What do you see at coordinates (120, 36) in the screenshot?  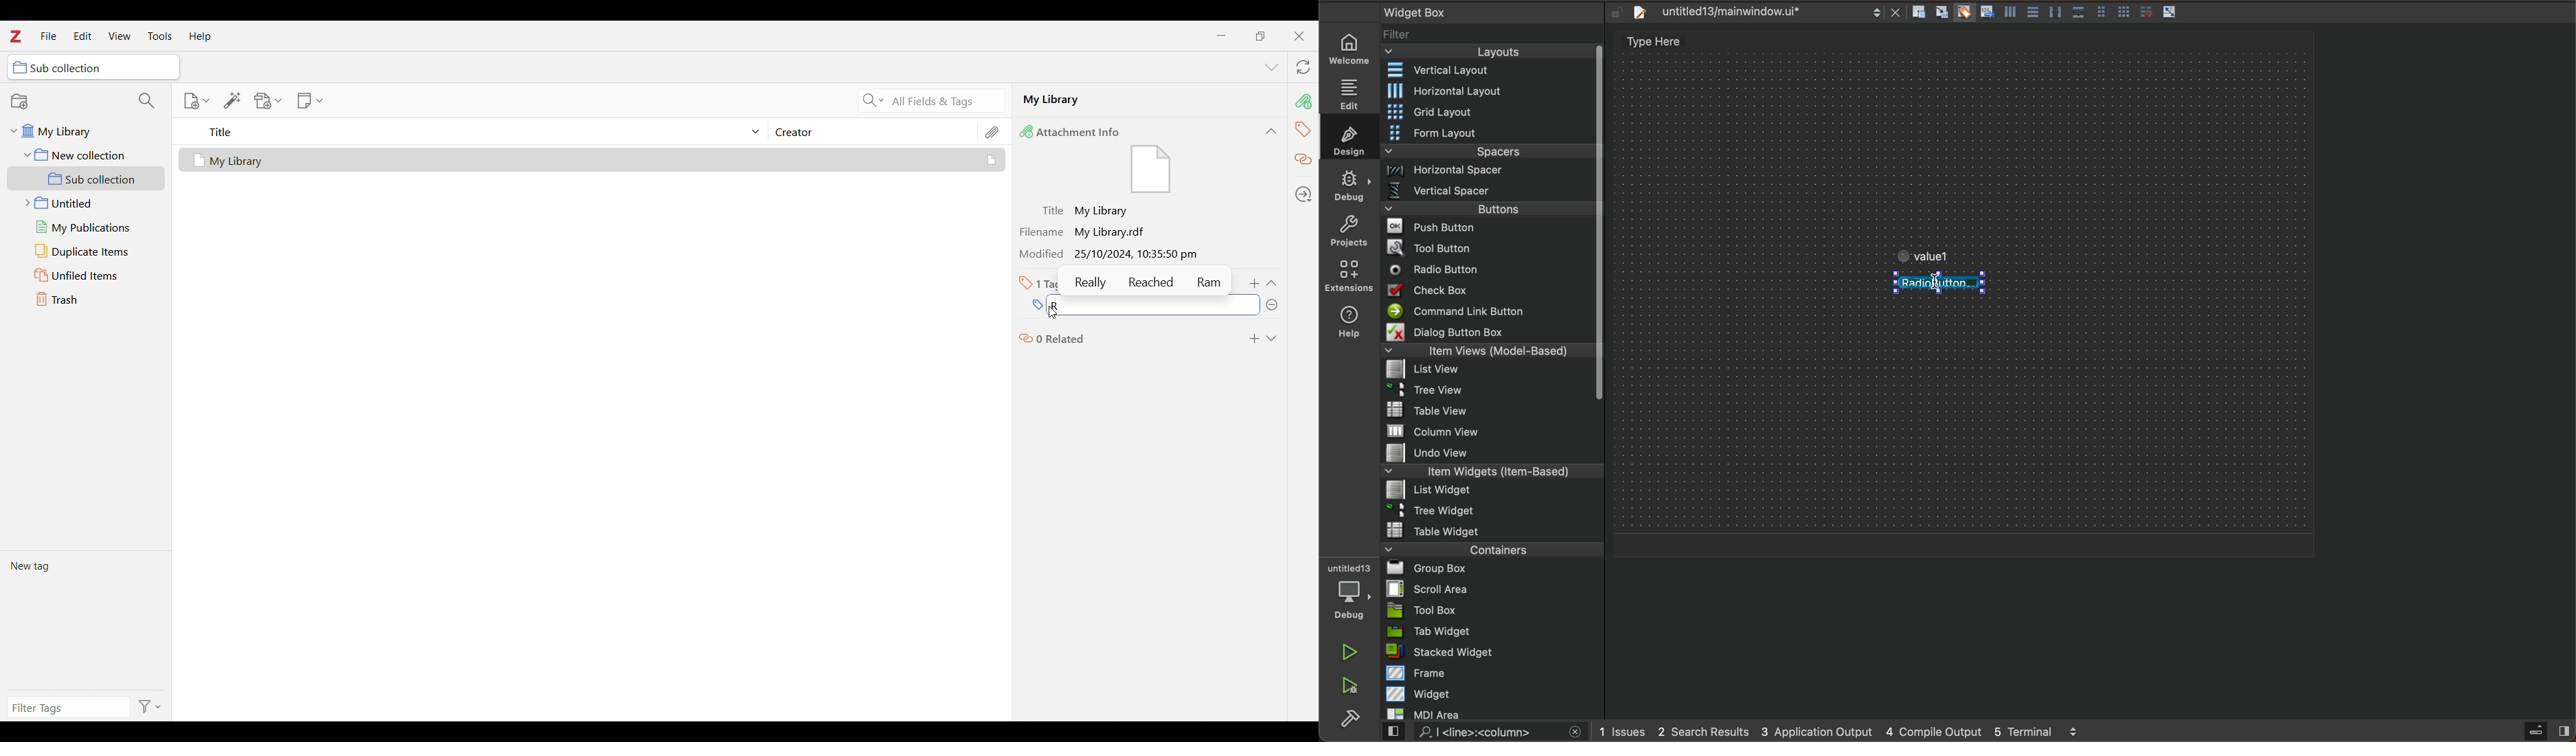 I see `View menu` at bounding box center [120, 36].